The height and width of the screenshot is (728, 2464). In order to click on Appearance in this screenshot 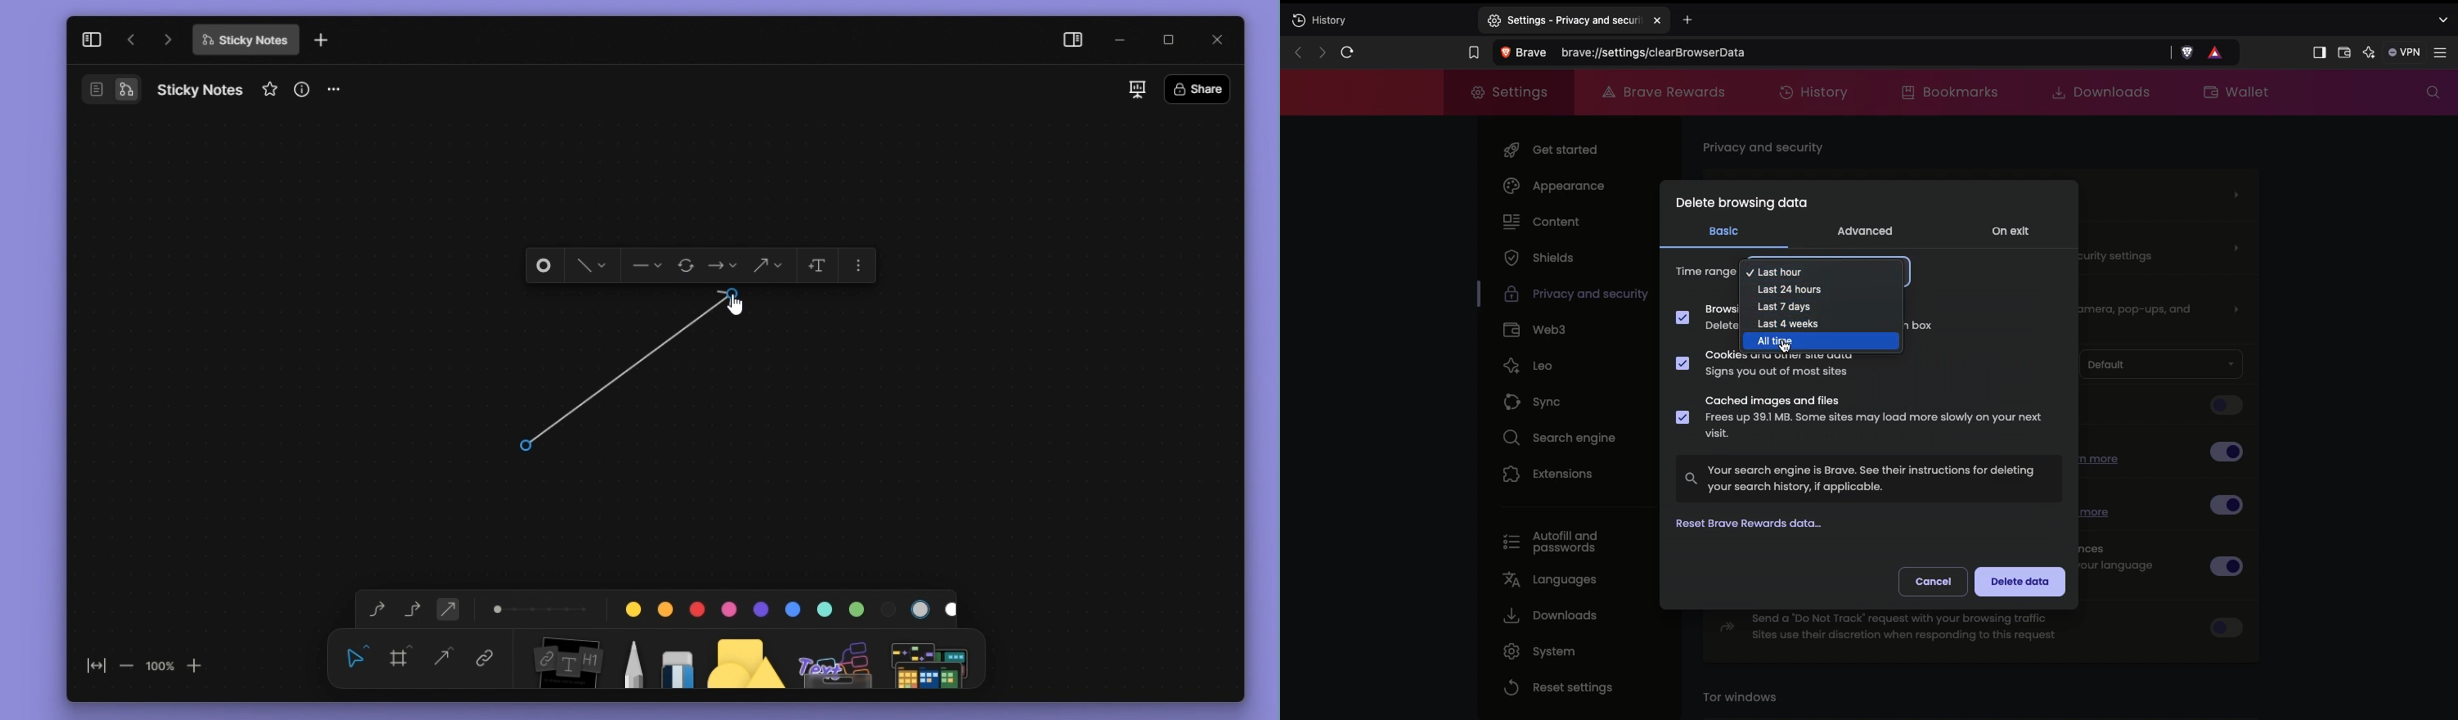, I will do `click(1561, 188)`.